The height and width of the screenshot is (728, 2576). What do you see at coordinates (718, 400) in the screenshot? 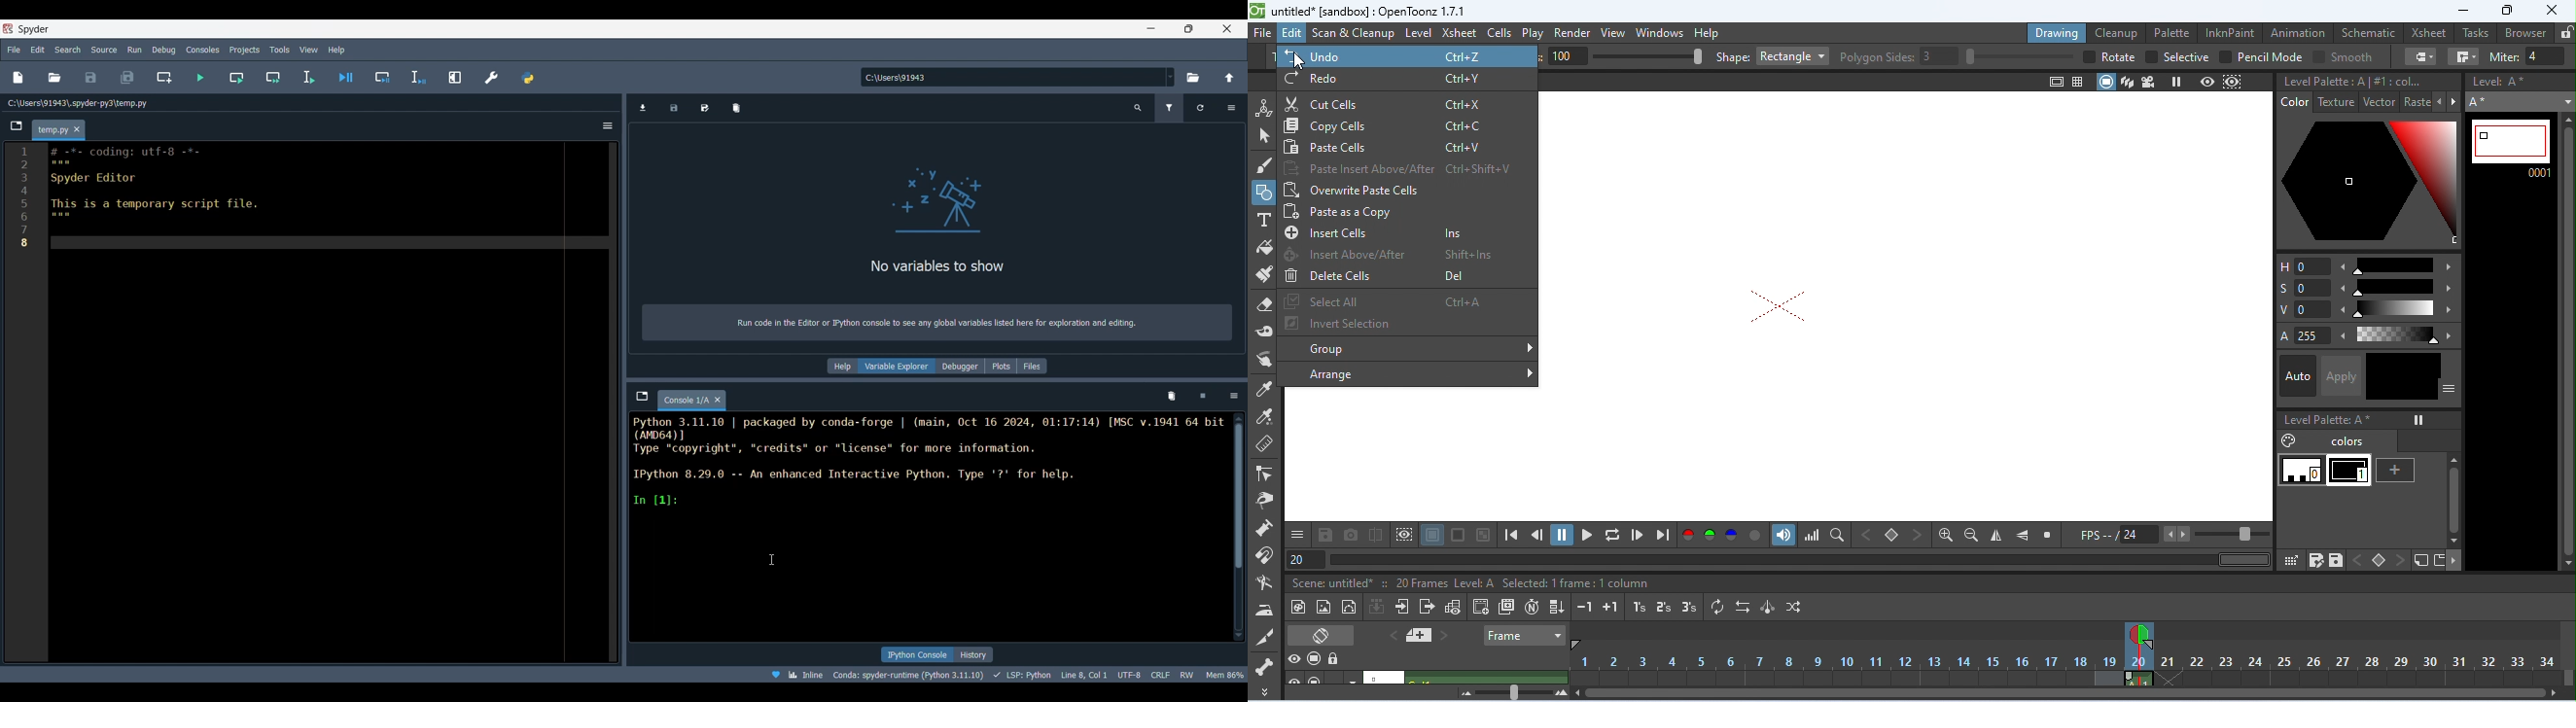
I see `Close tab` at bounding box center [718, 400].